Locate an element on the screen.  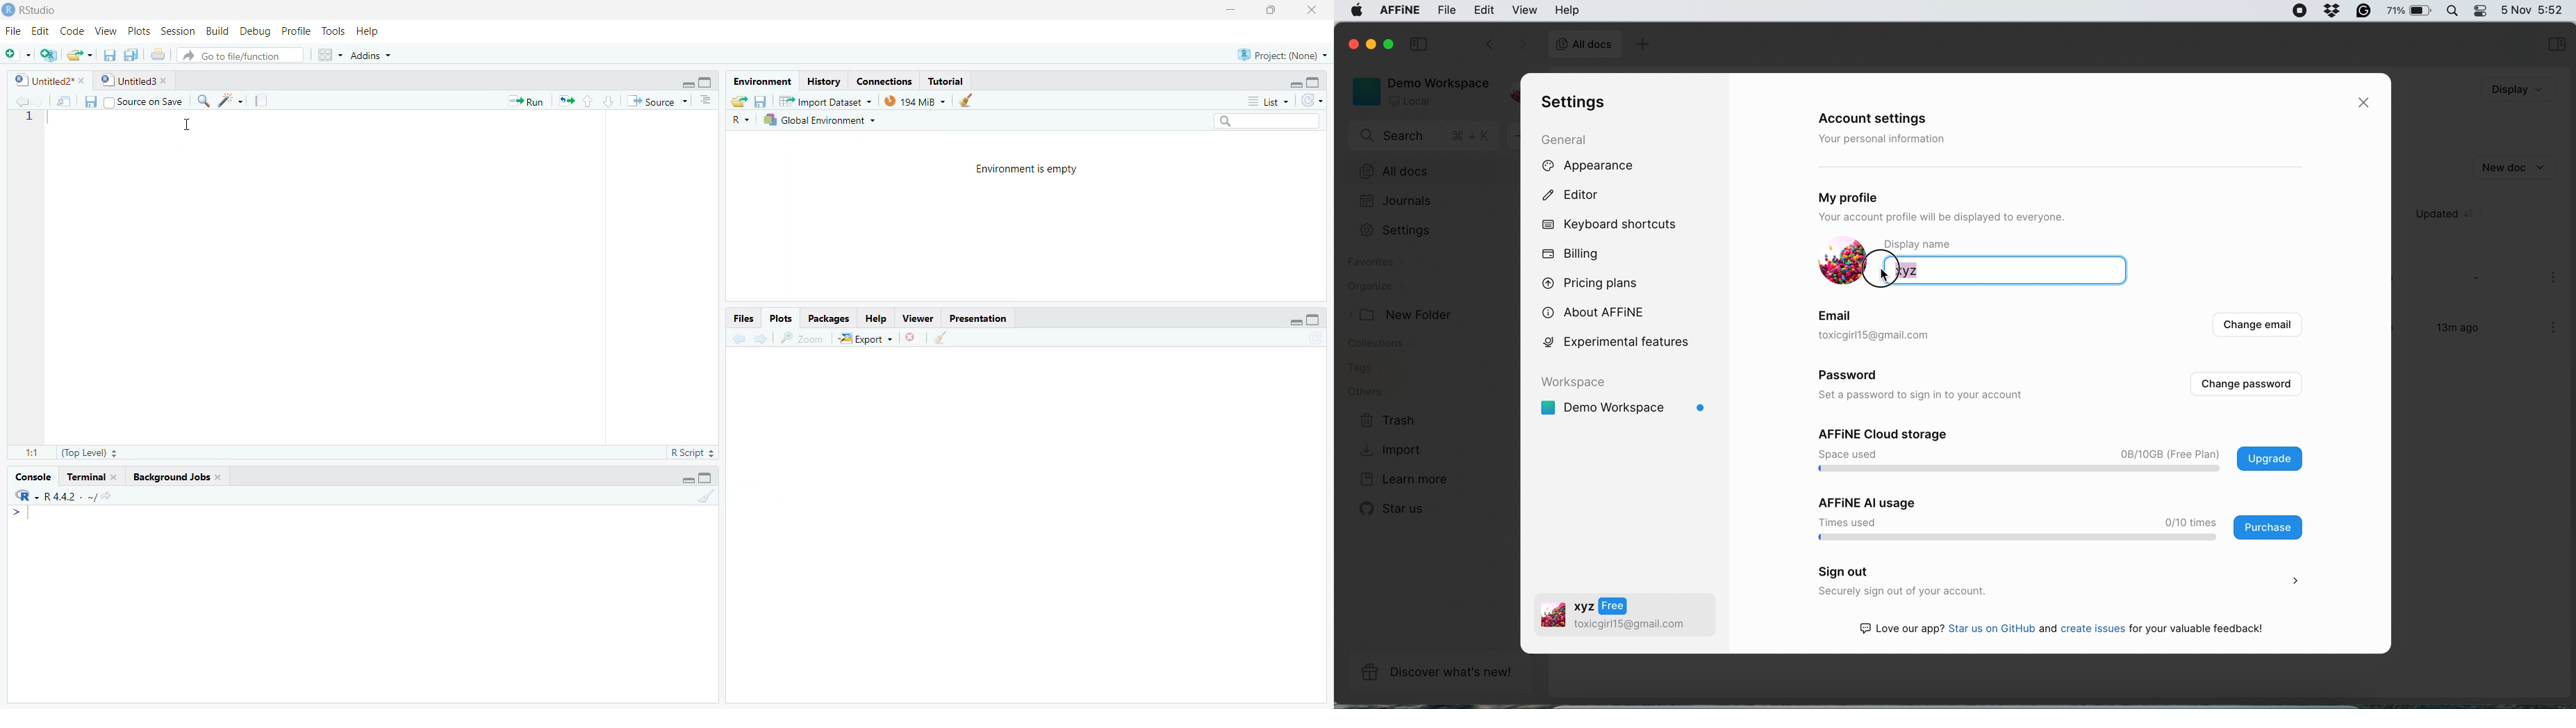
workspace panes is located at coordinates (332, 54).